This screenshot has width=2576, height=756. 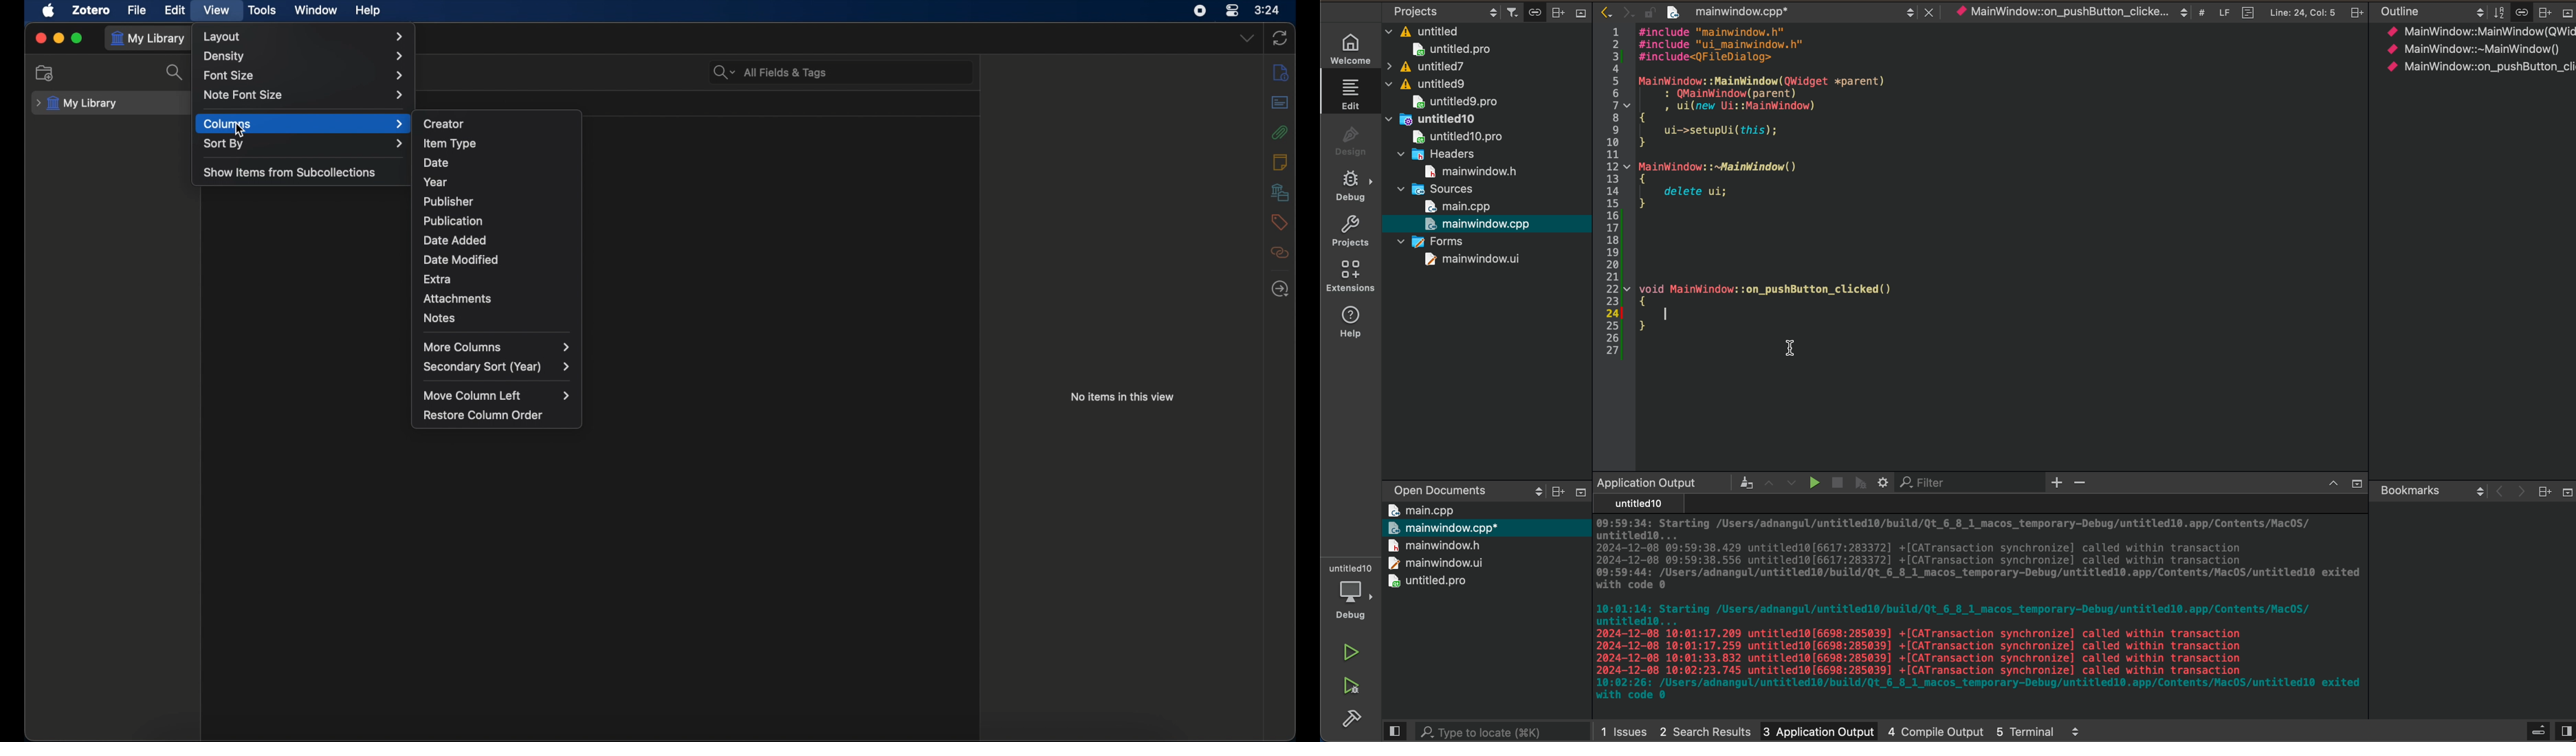 What do you see at coordinates (1646, 482) in the screenshot?
I see `Application output` at bounding box center [1646, 482].